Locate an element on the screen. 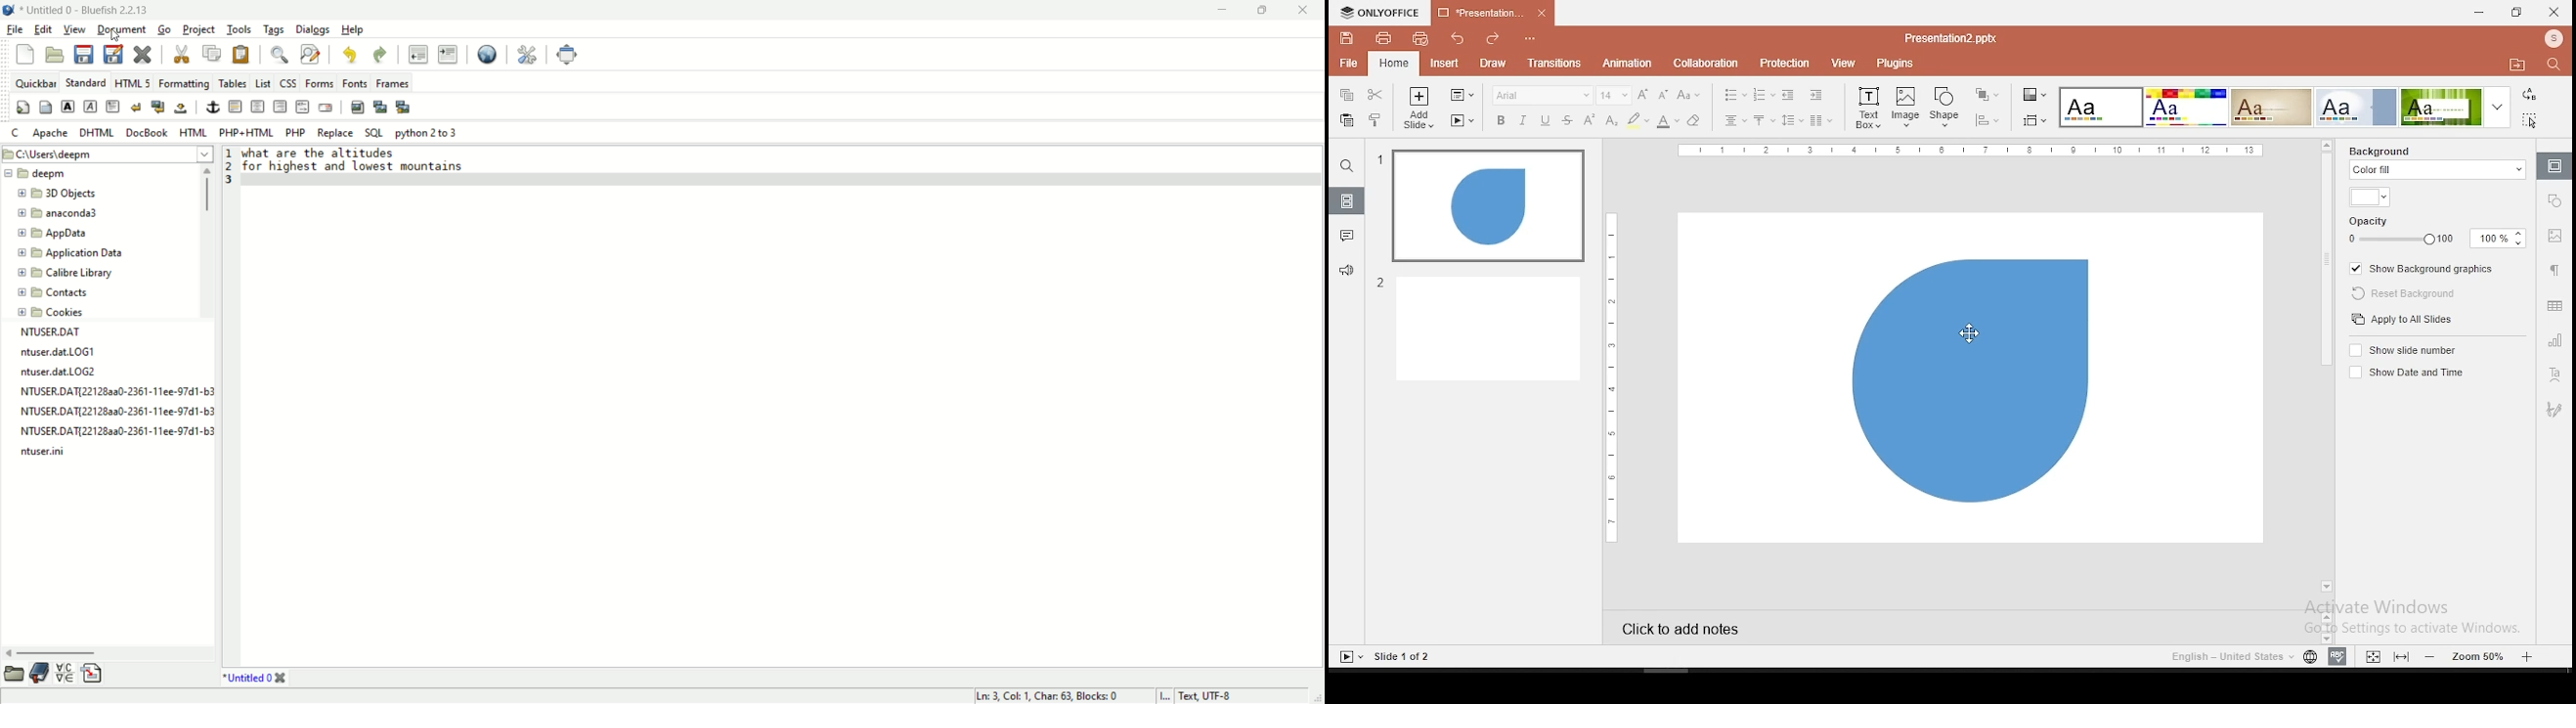 The height and width of the screenshot is (728, 2576). animation is located at coordinates (1629, 63).